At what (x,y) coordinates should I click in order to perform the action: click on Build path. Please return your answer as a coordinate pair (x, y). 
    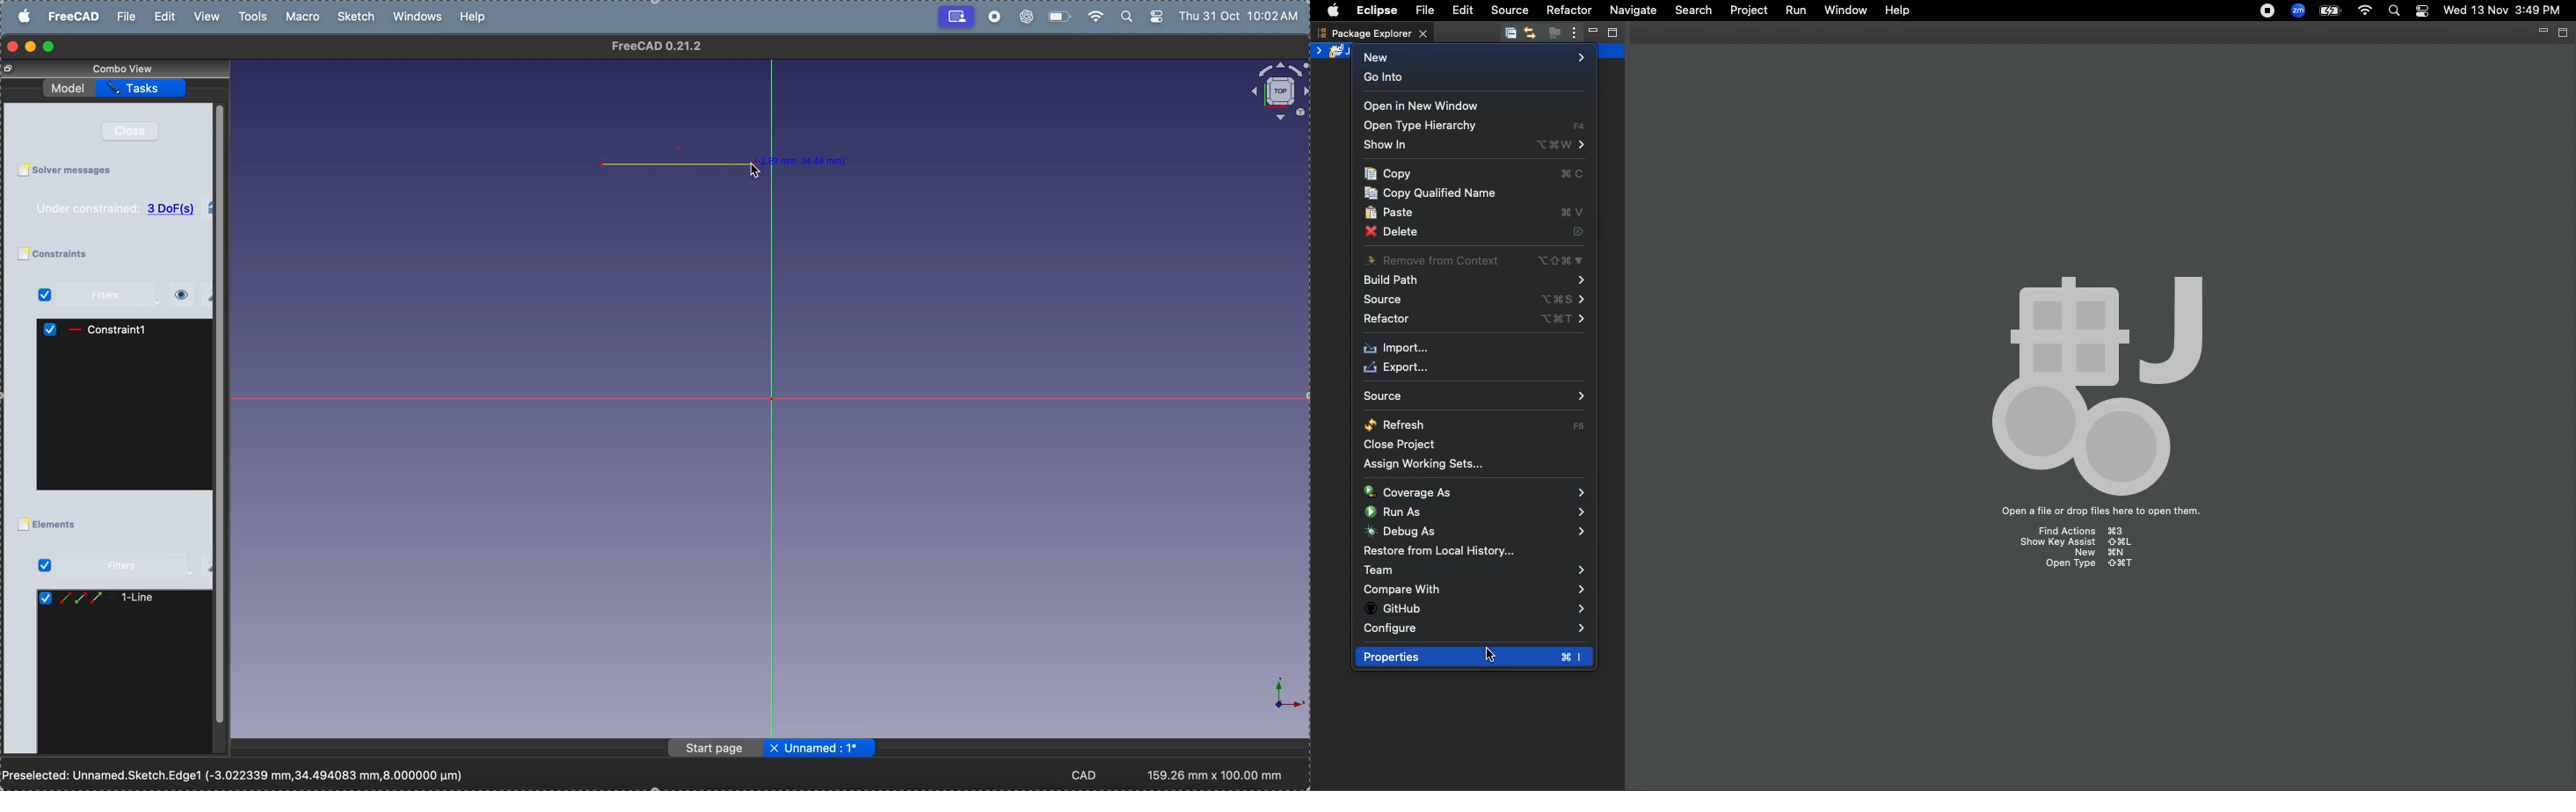
    Looking at the image, I should click on (1476, 280).